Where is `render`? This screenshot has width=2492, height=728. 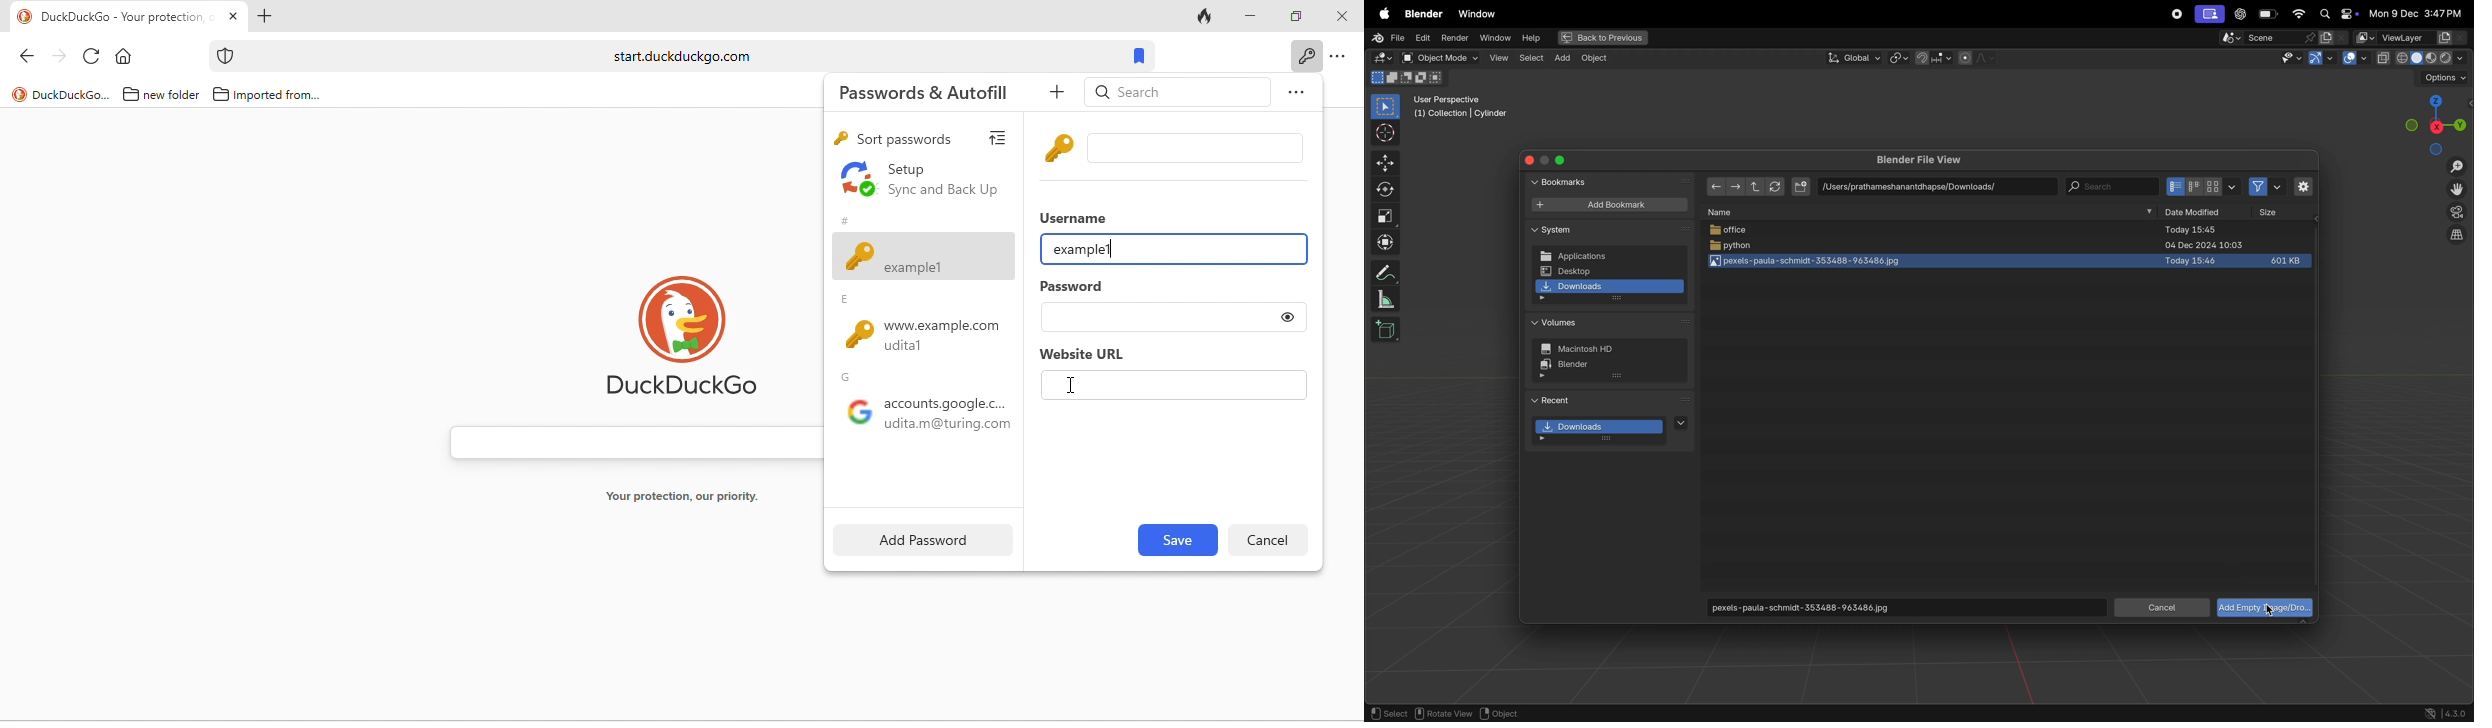
render is located at coordinates (1455, 39).